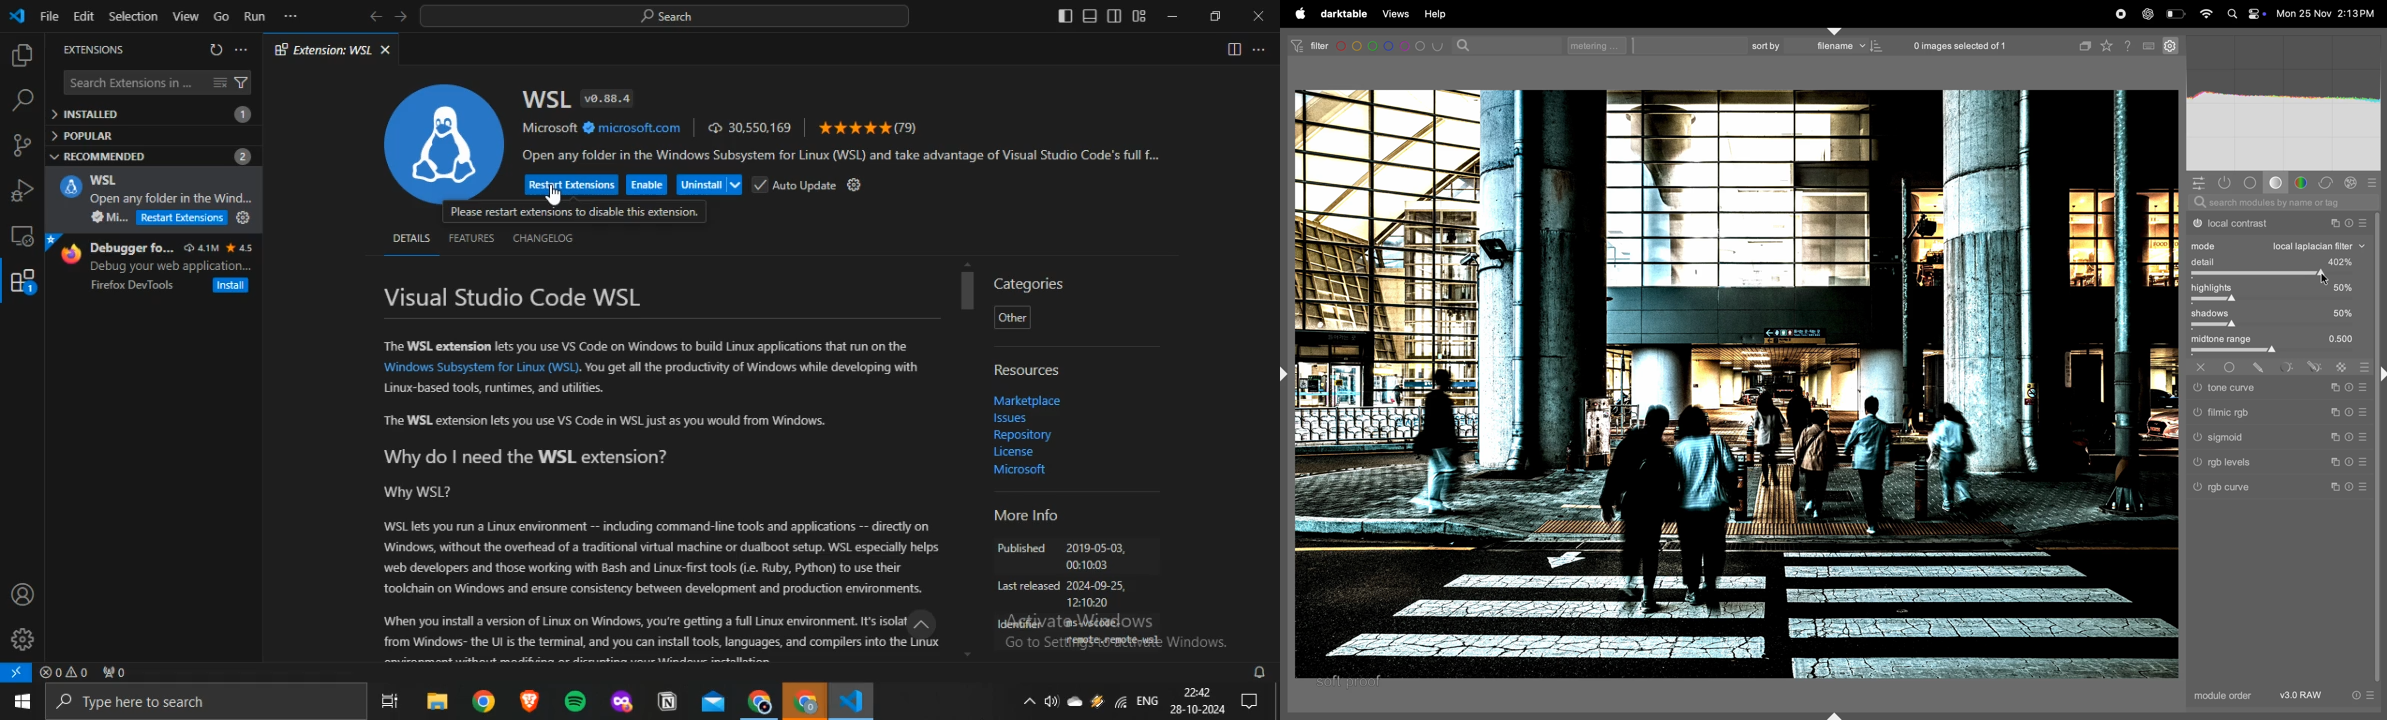 Image resolution: width=2408 pixels, height=728 pixels. I want to click on battery, so click(2175, 13).